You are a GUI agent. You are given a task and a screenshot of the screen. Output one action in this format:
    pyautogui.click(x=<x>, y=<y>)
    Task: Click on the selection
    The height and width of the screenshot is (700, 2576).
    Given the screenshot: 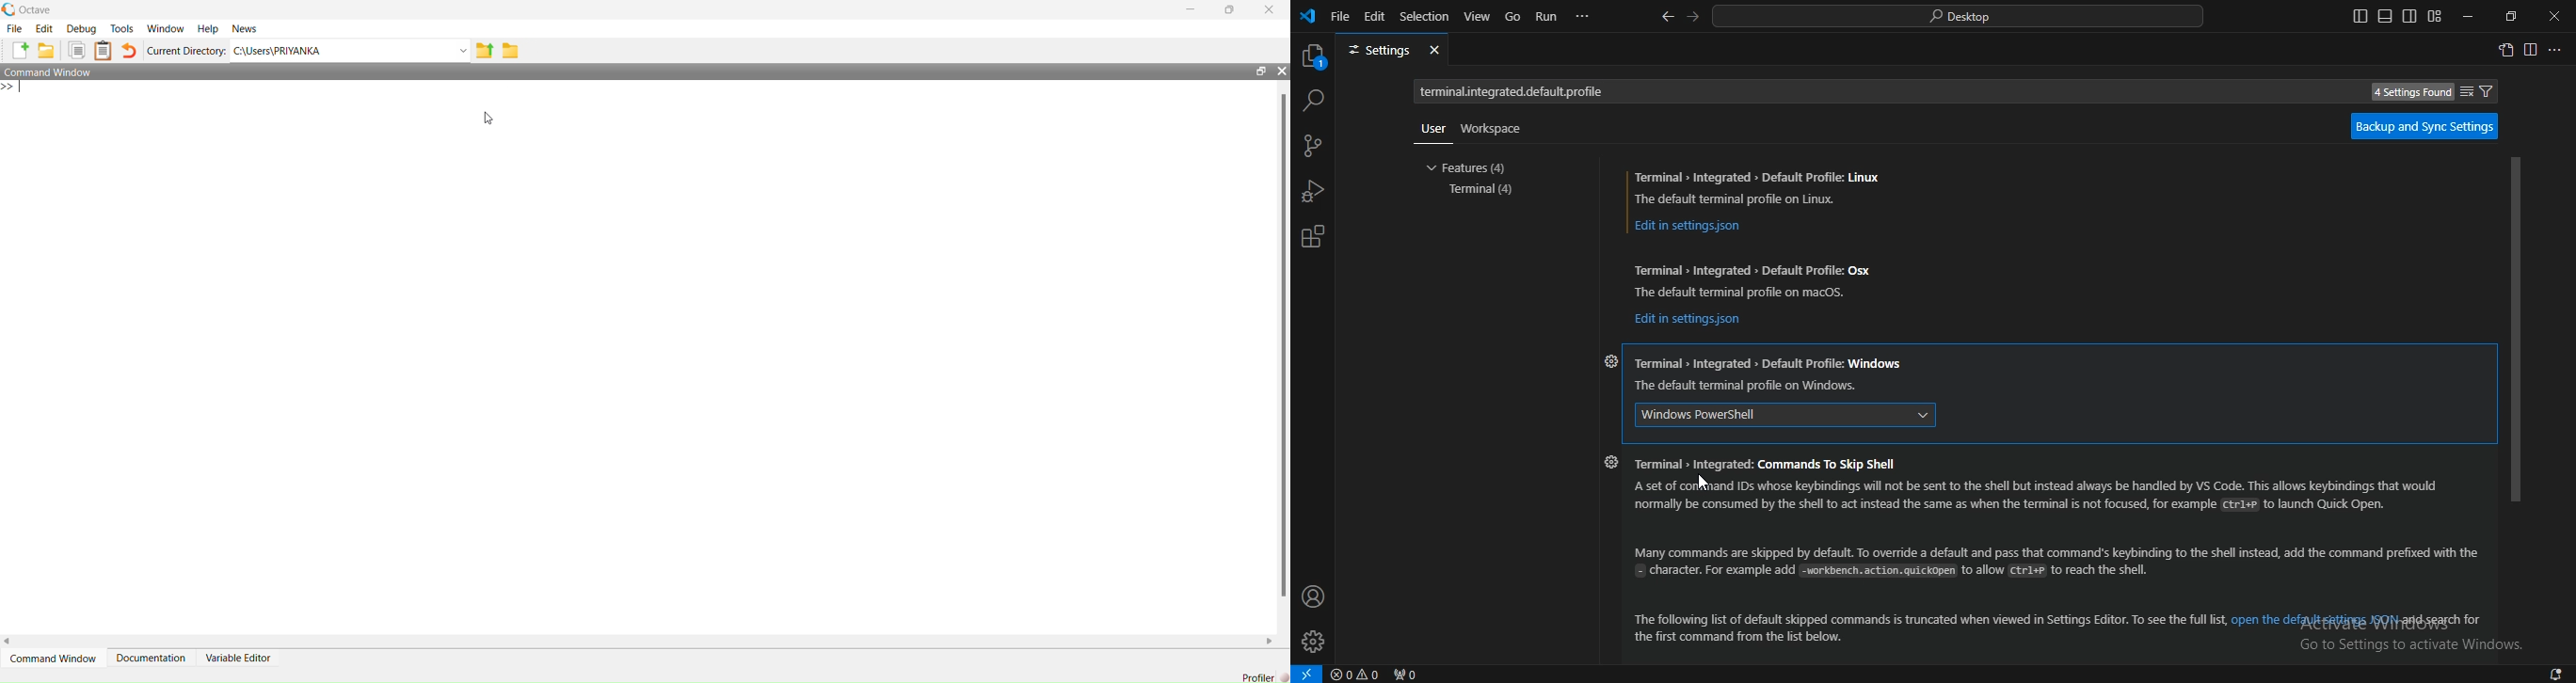 What is the action you would take?
    pyautogui.click(x=1426, y=15)
    